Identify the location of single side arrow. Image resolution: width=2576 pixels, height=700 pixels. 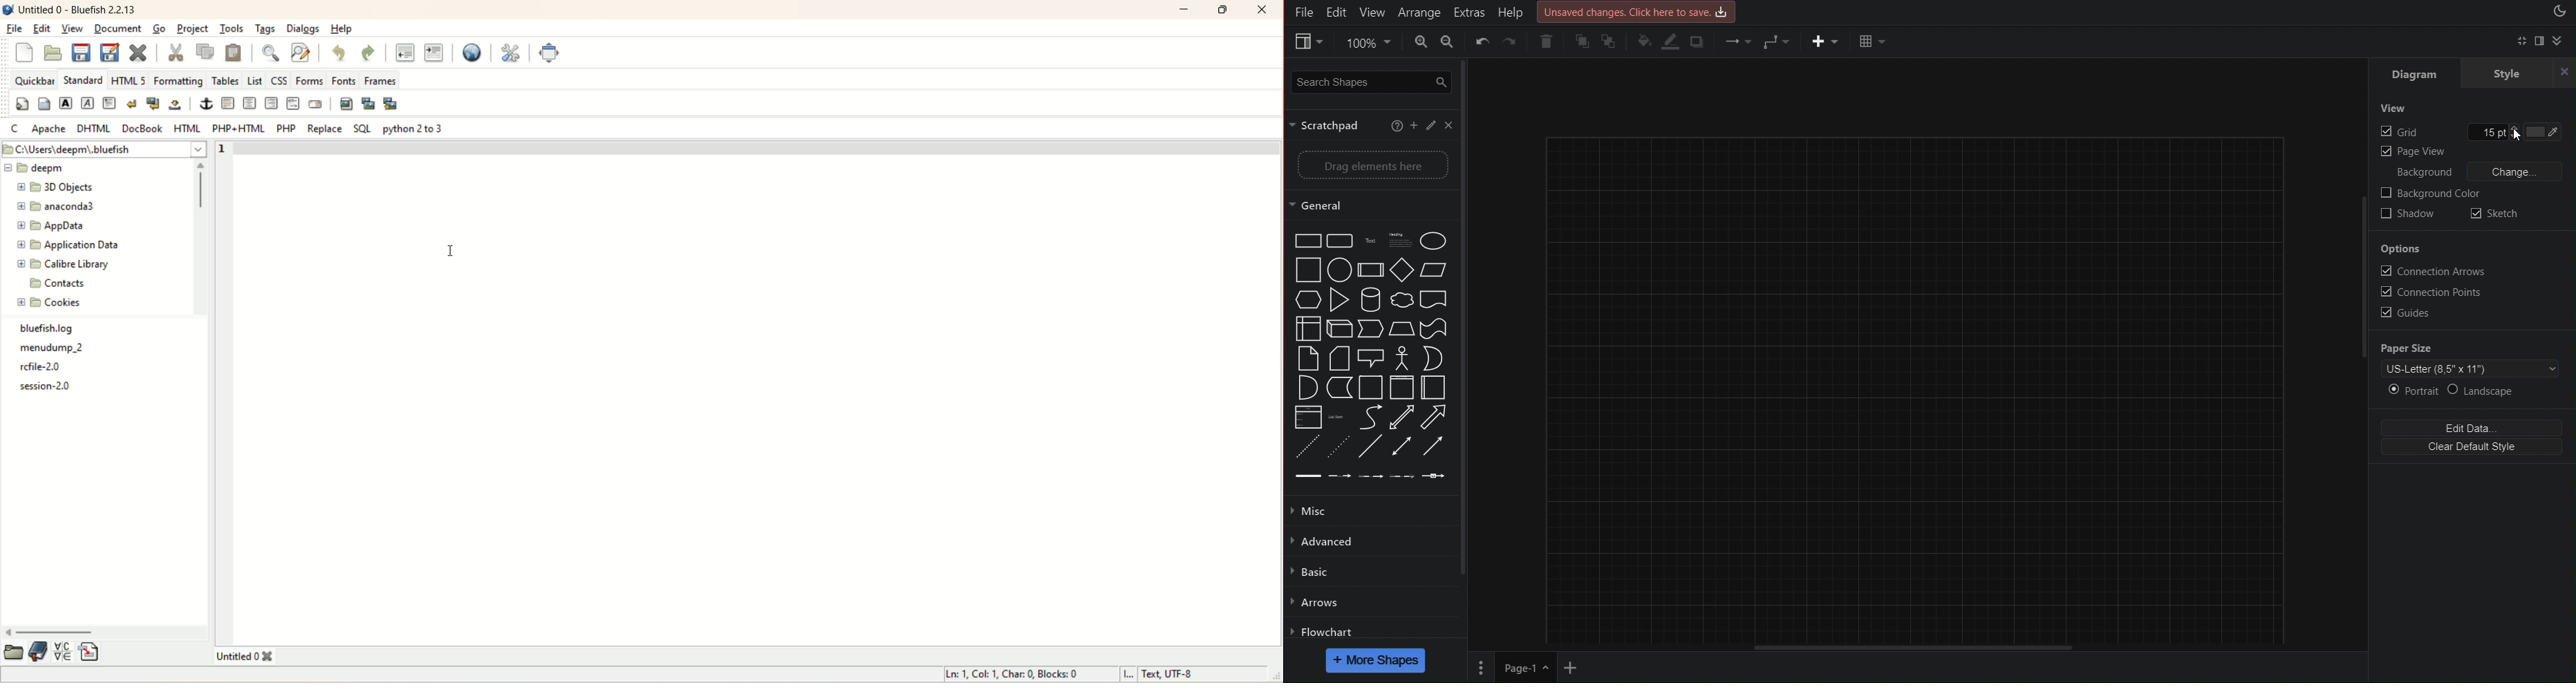
(1430, 446).